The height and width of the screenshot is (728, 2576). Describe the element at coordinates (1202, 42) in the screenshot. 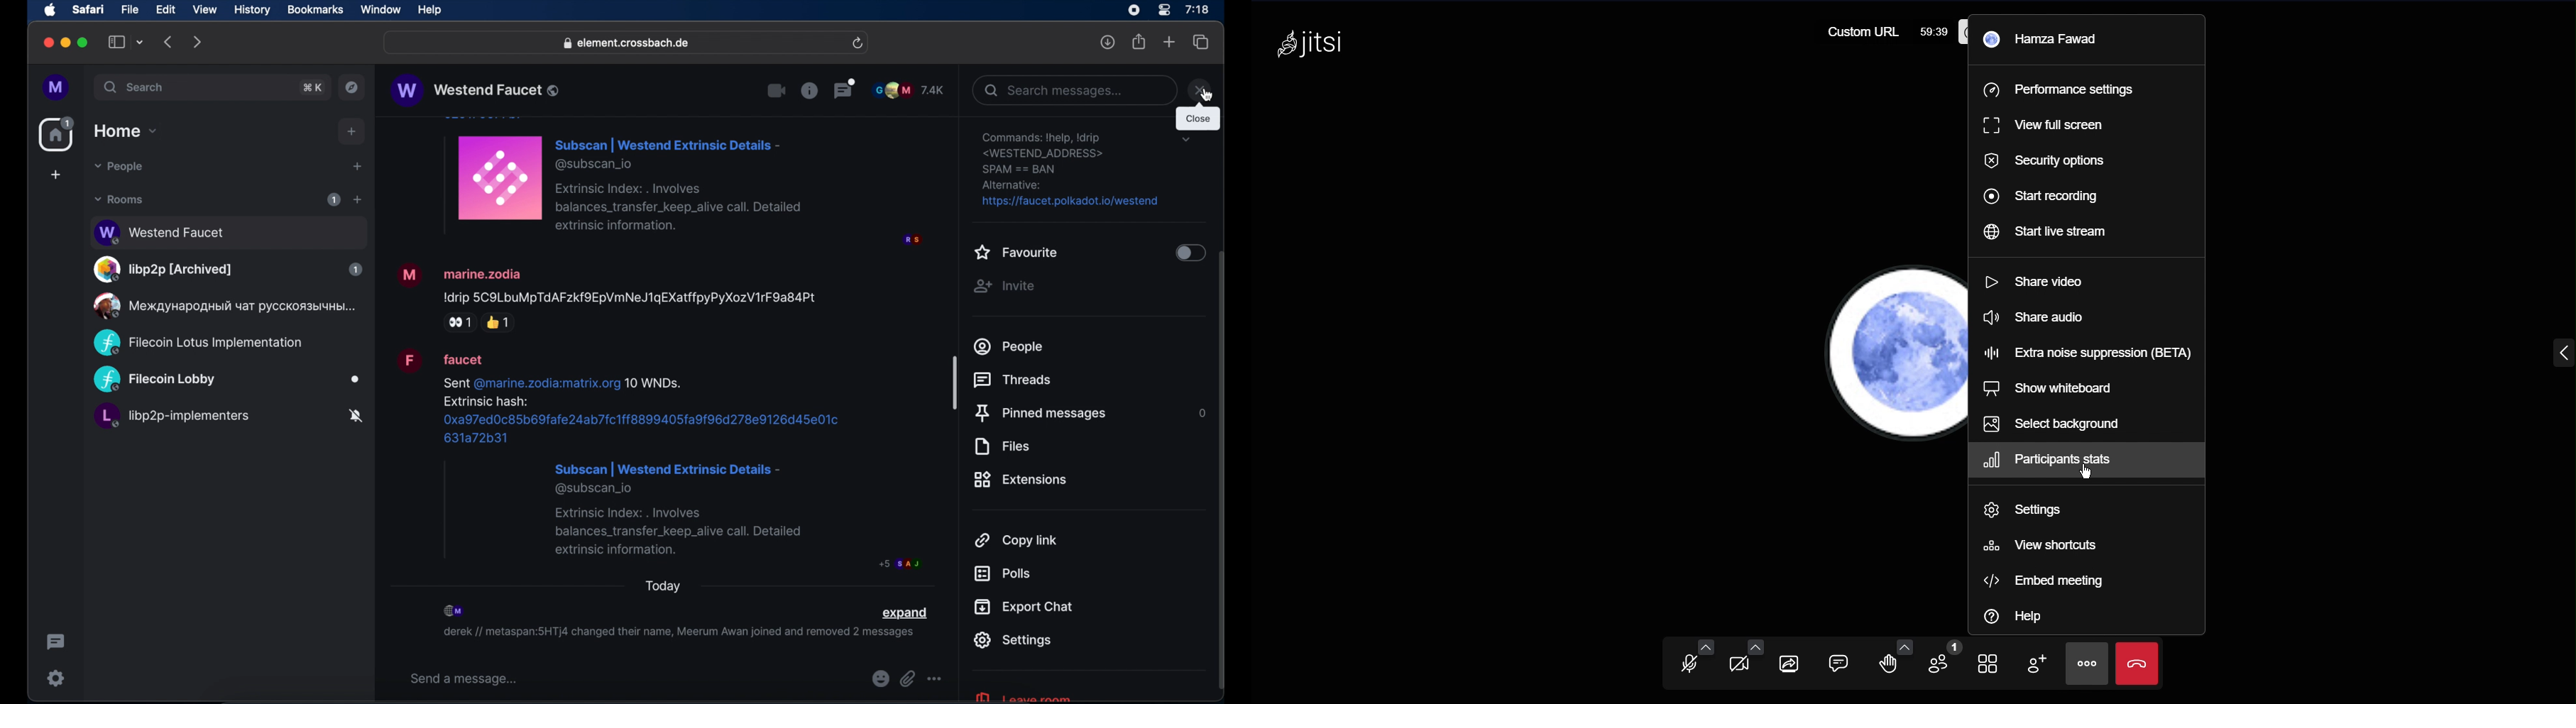

I see `show tab overview` at that location.